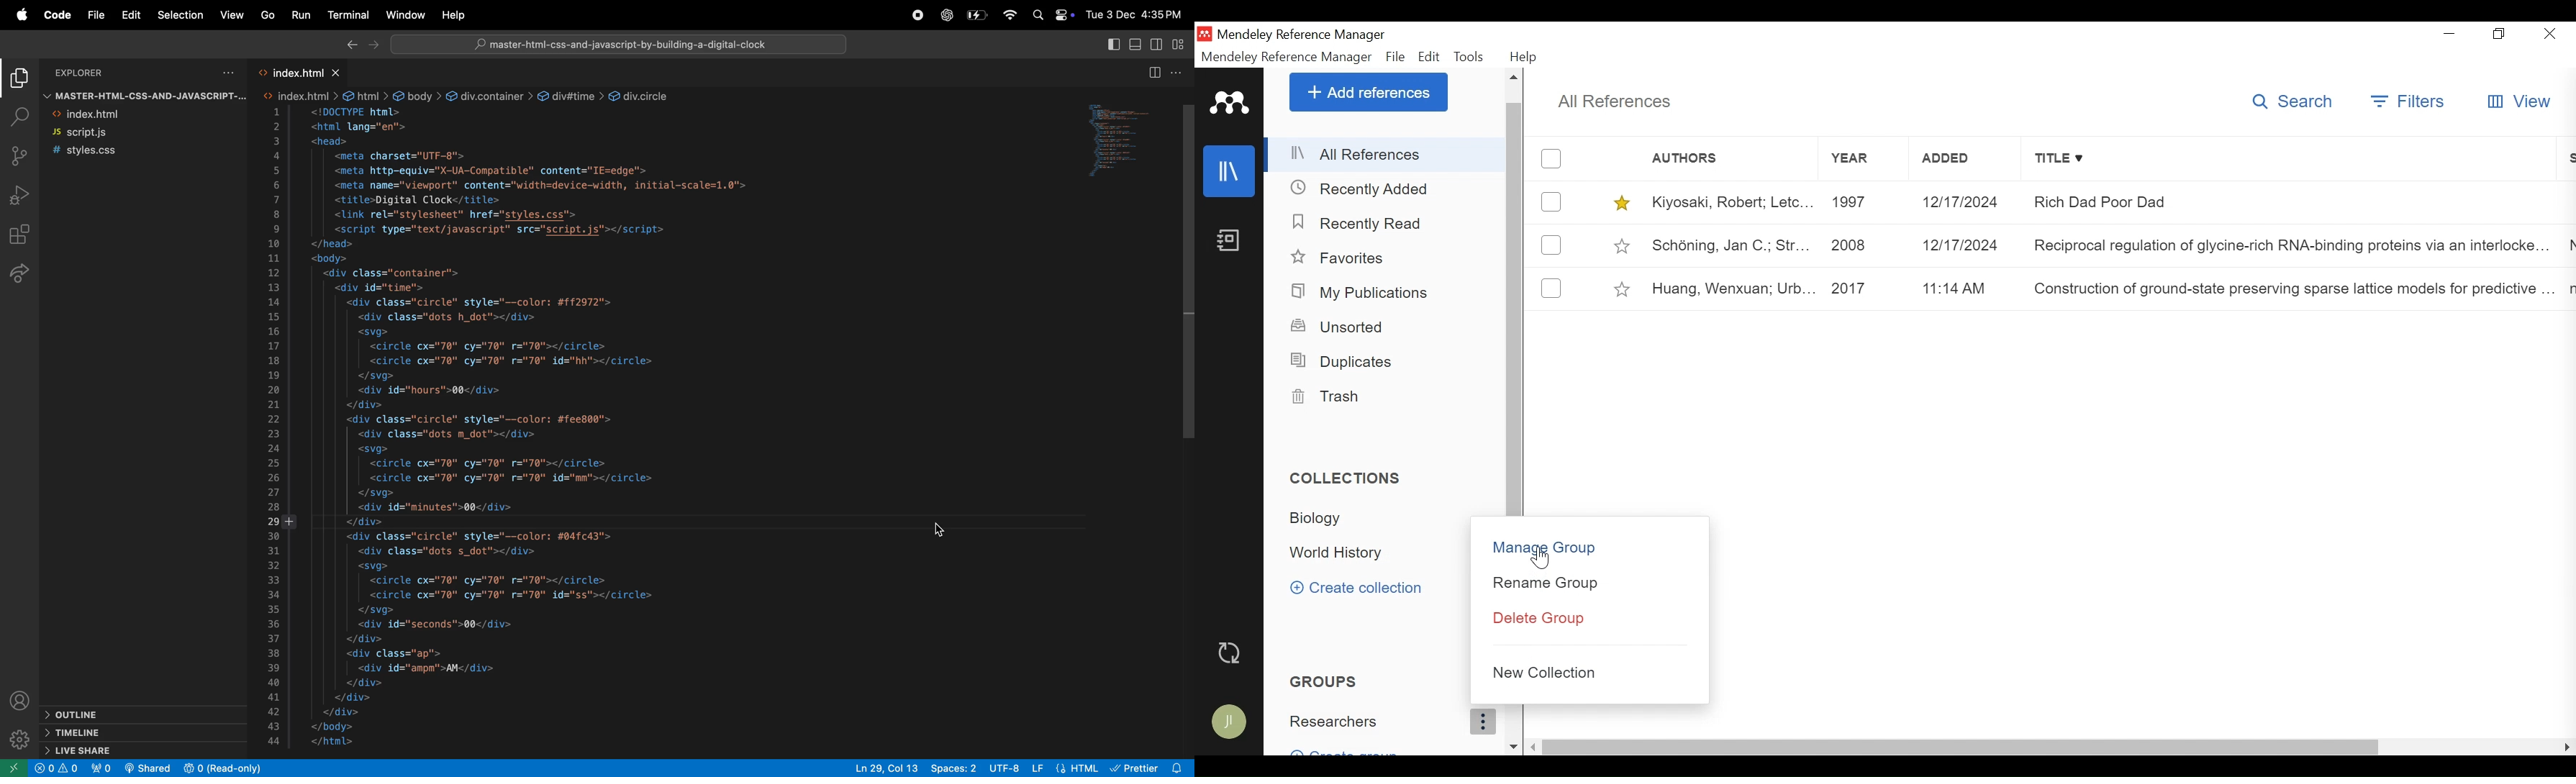 Image resolution: width=2576 pixels, height=784 pixels. I want to click on extensions, so click(20, 235).